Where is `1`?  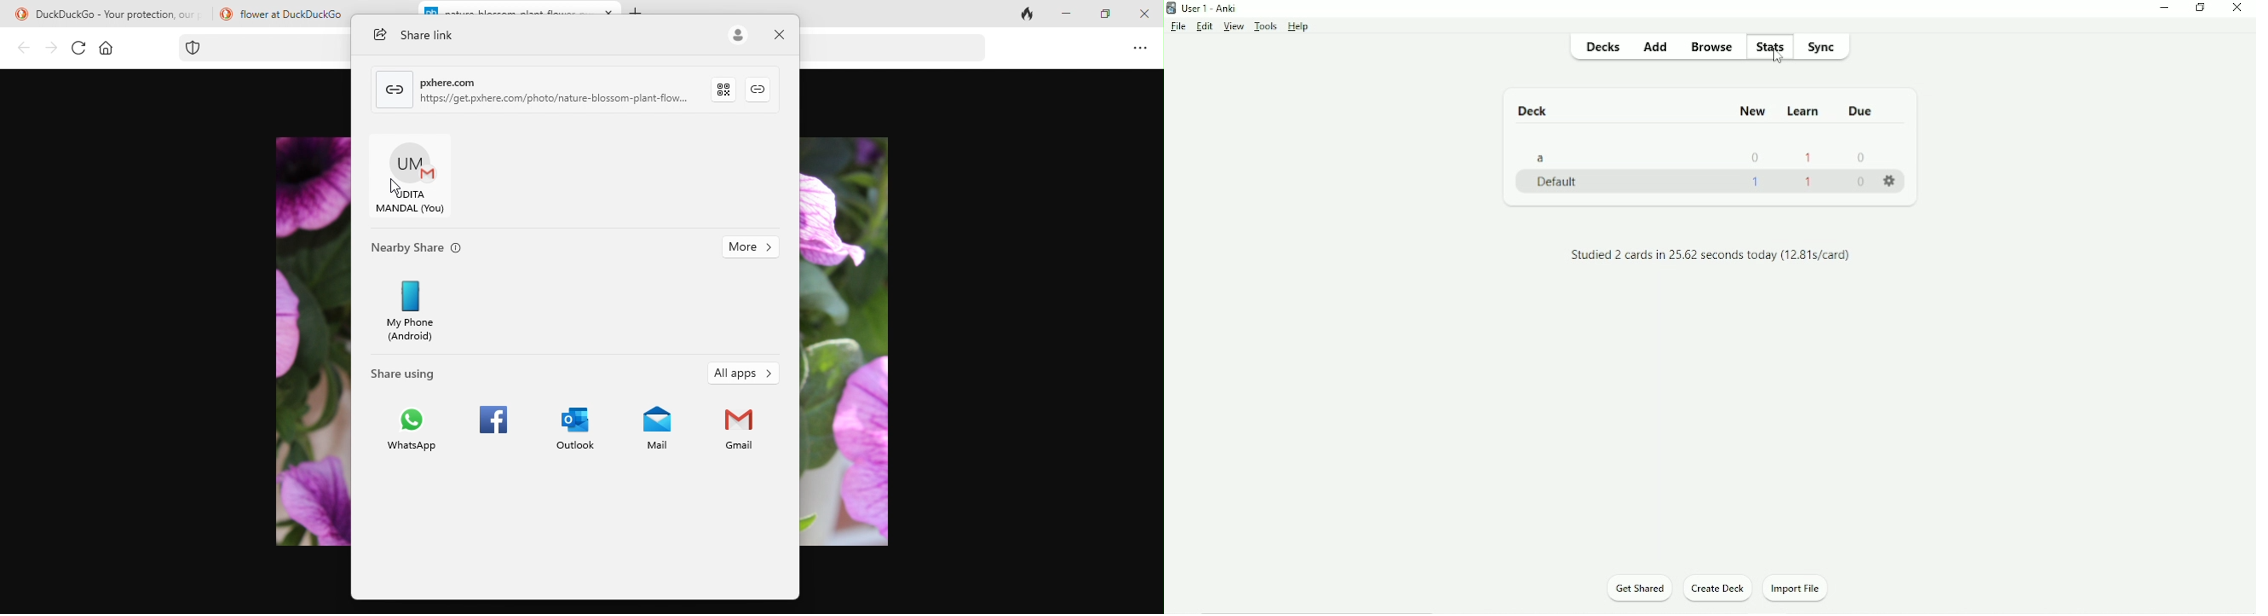
1 is located at coordinates (1807, 156).